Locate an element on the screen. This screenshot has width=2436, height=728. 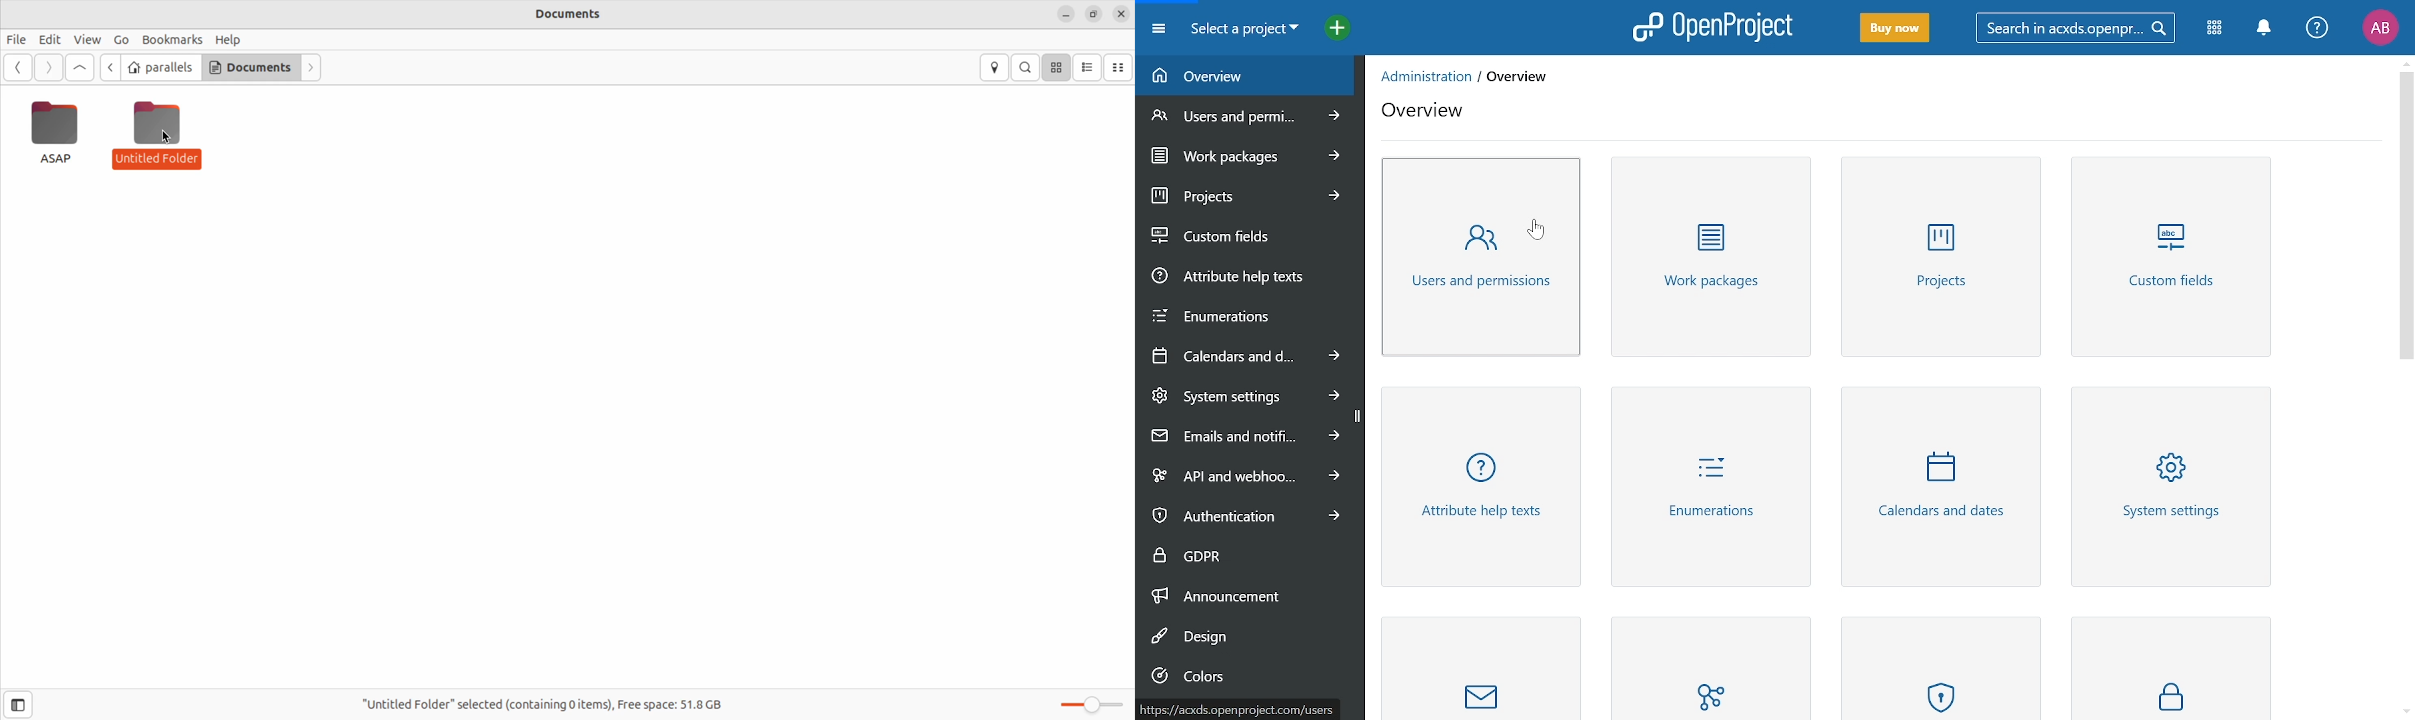
Move down is located at coordinates (2405, 713).